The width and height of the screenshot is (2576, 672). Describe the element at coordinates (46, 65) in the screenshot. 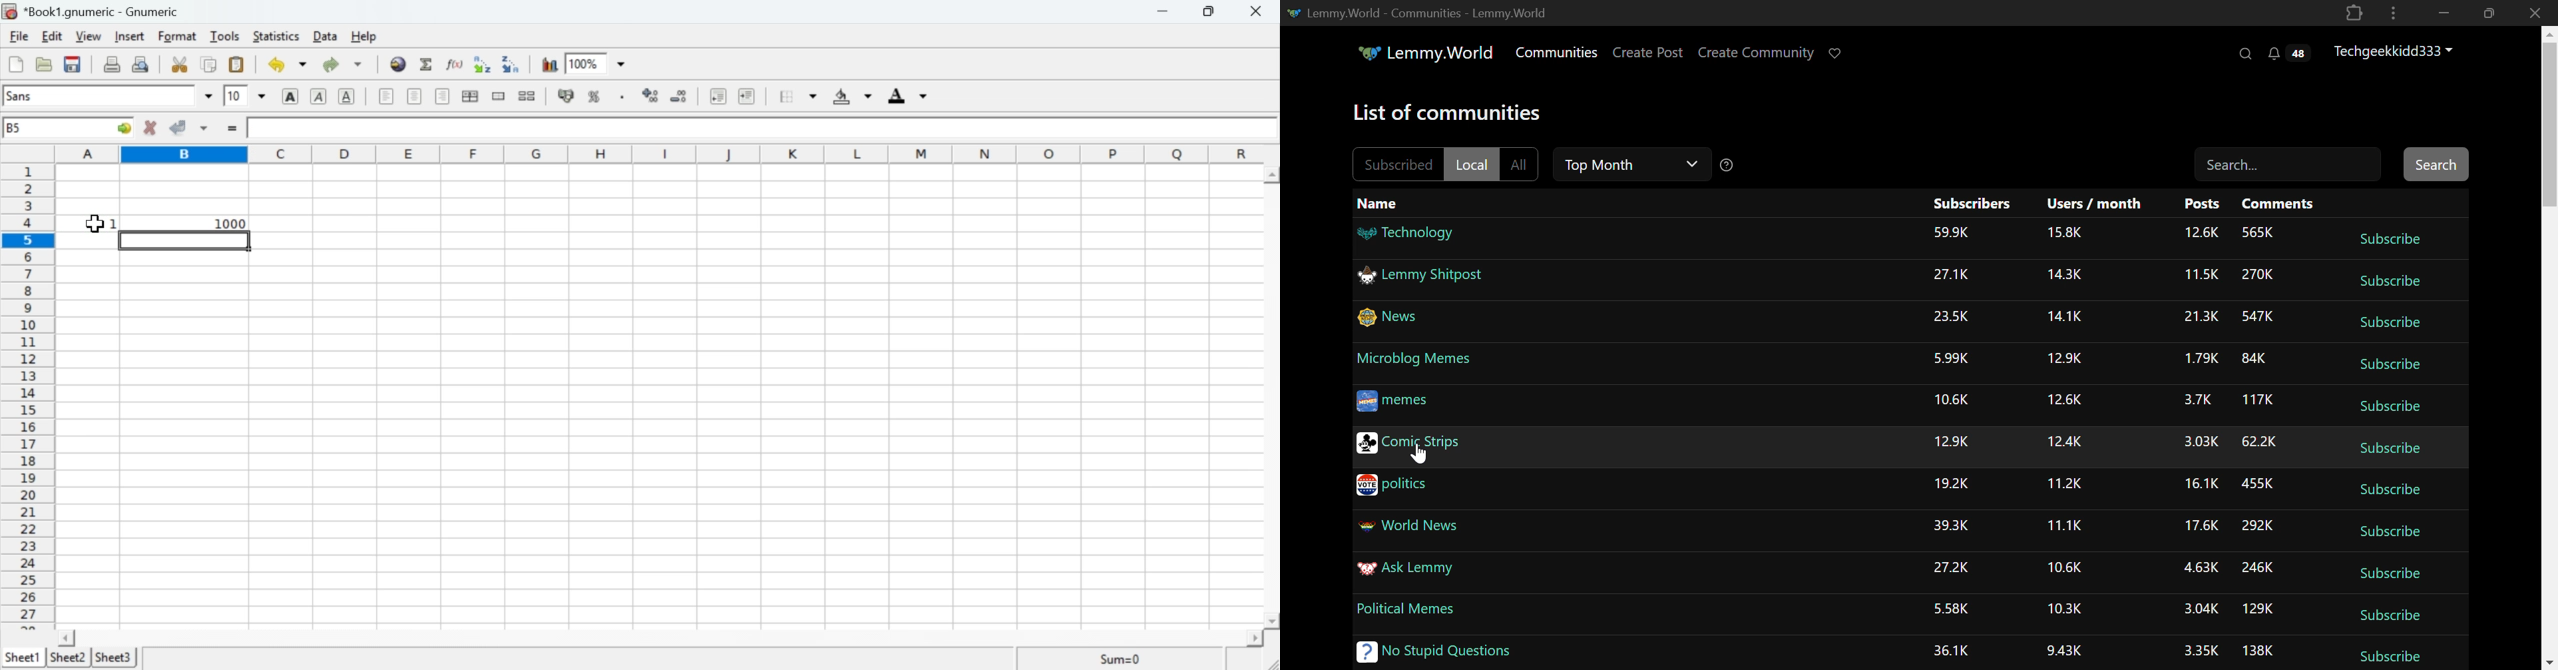

I see `Open a file` at that location.